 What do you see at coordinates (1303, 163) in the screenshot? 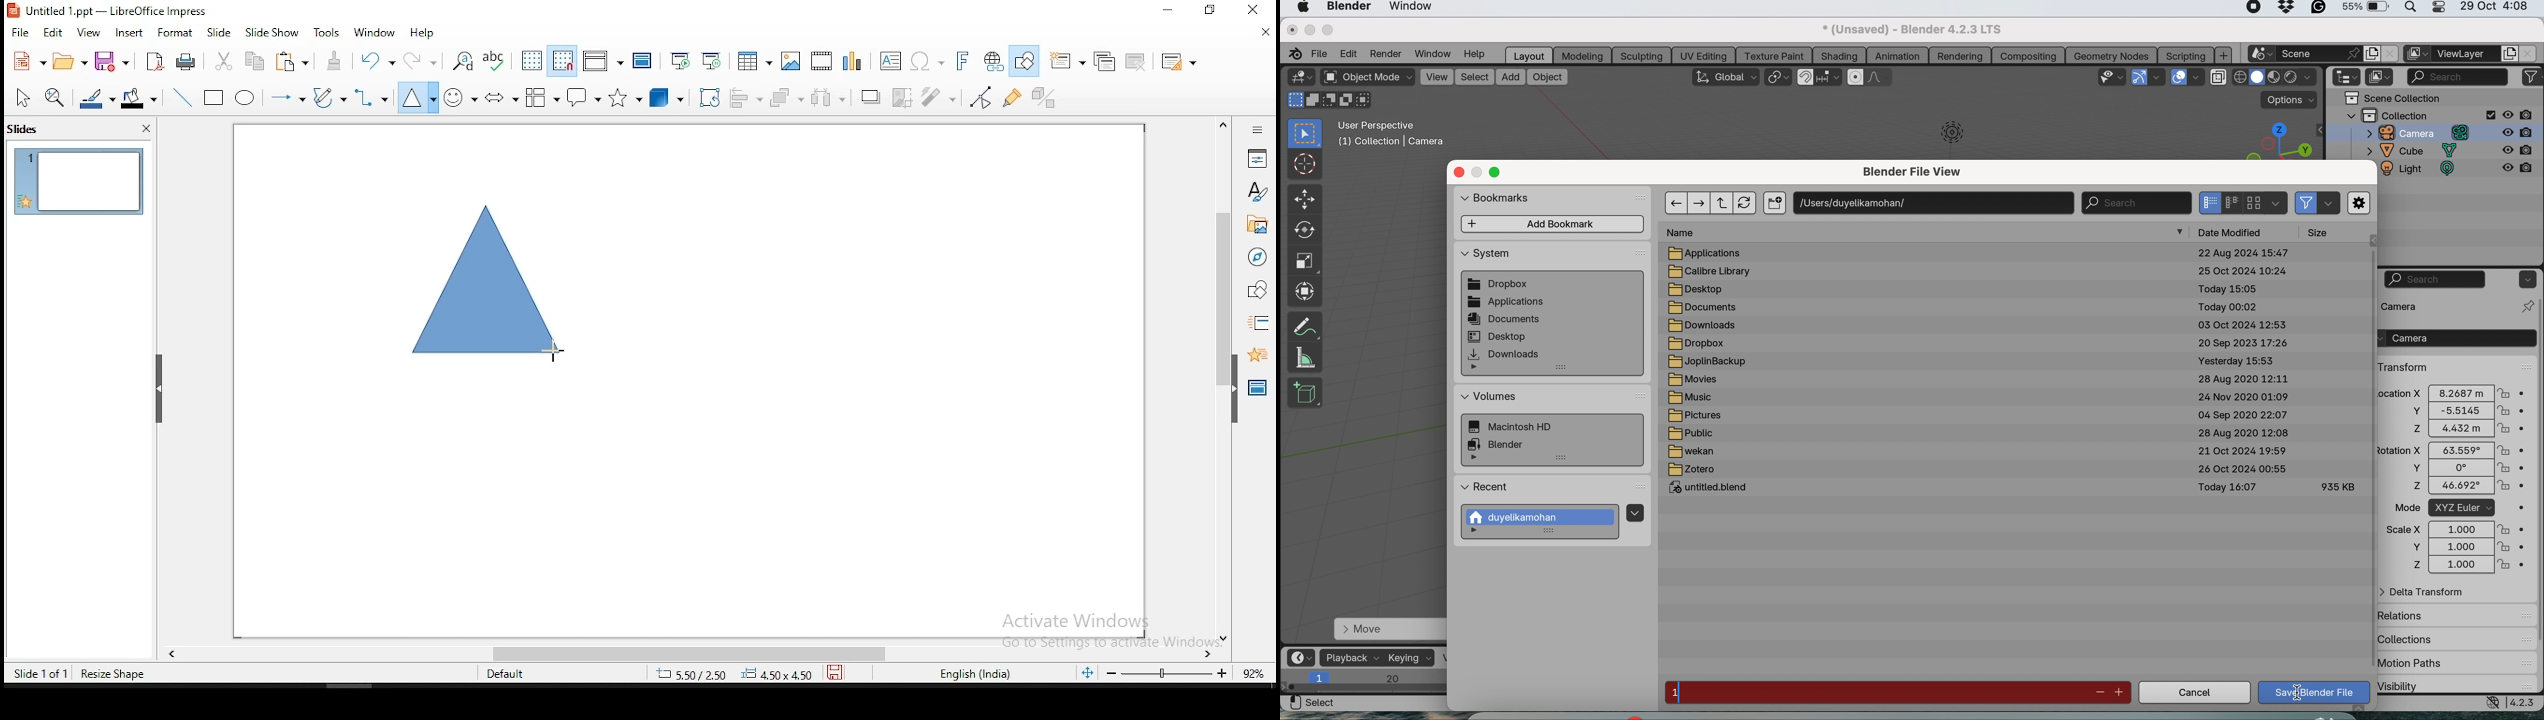
I see `cursor` at bounding box center [1303, 163].